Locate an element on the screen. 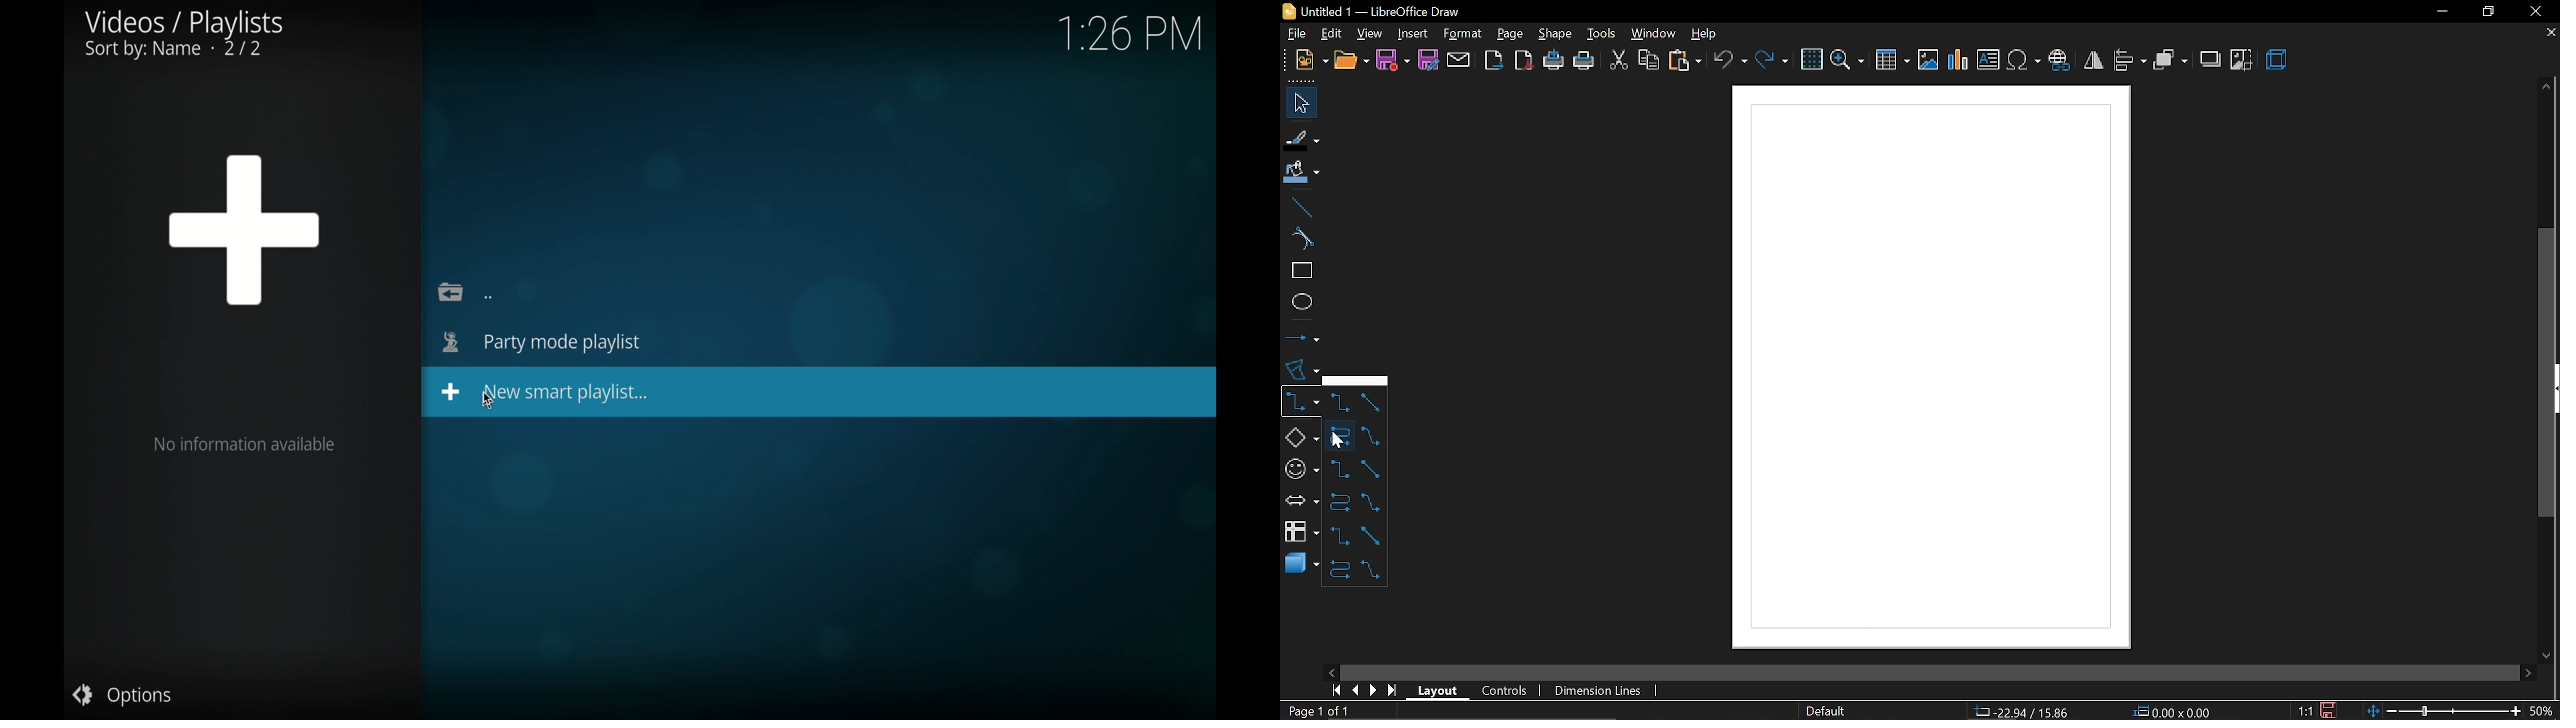 This screenshot has height=728, width=2576. Insert image is located at coordinates (1929, 61).